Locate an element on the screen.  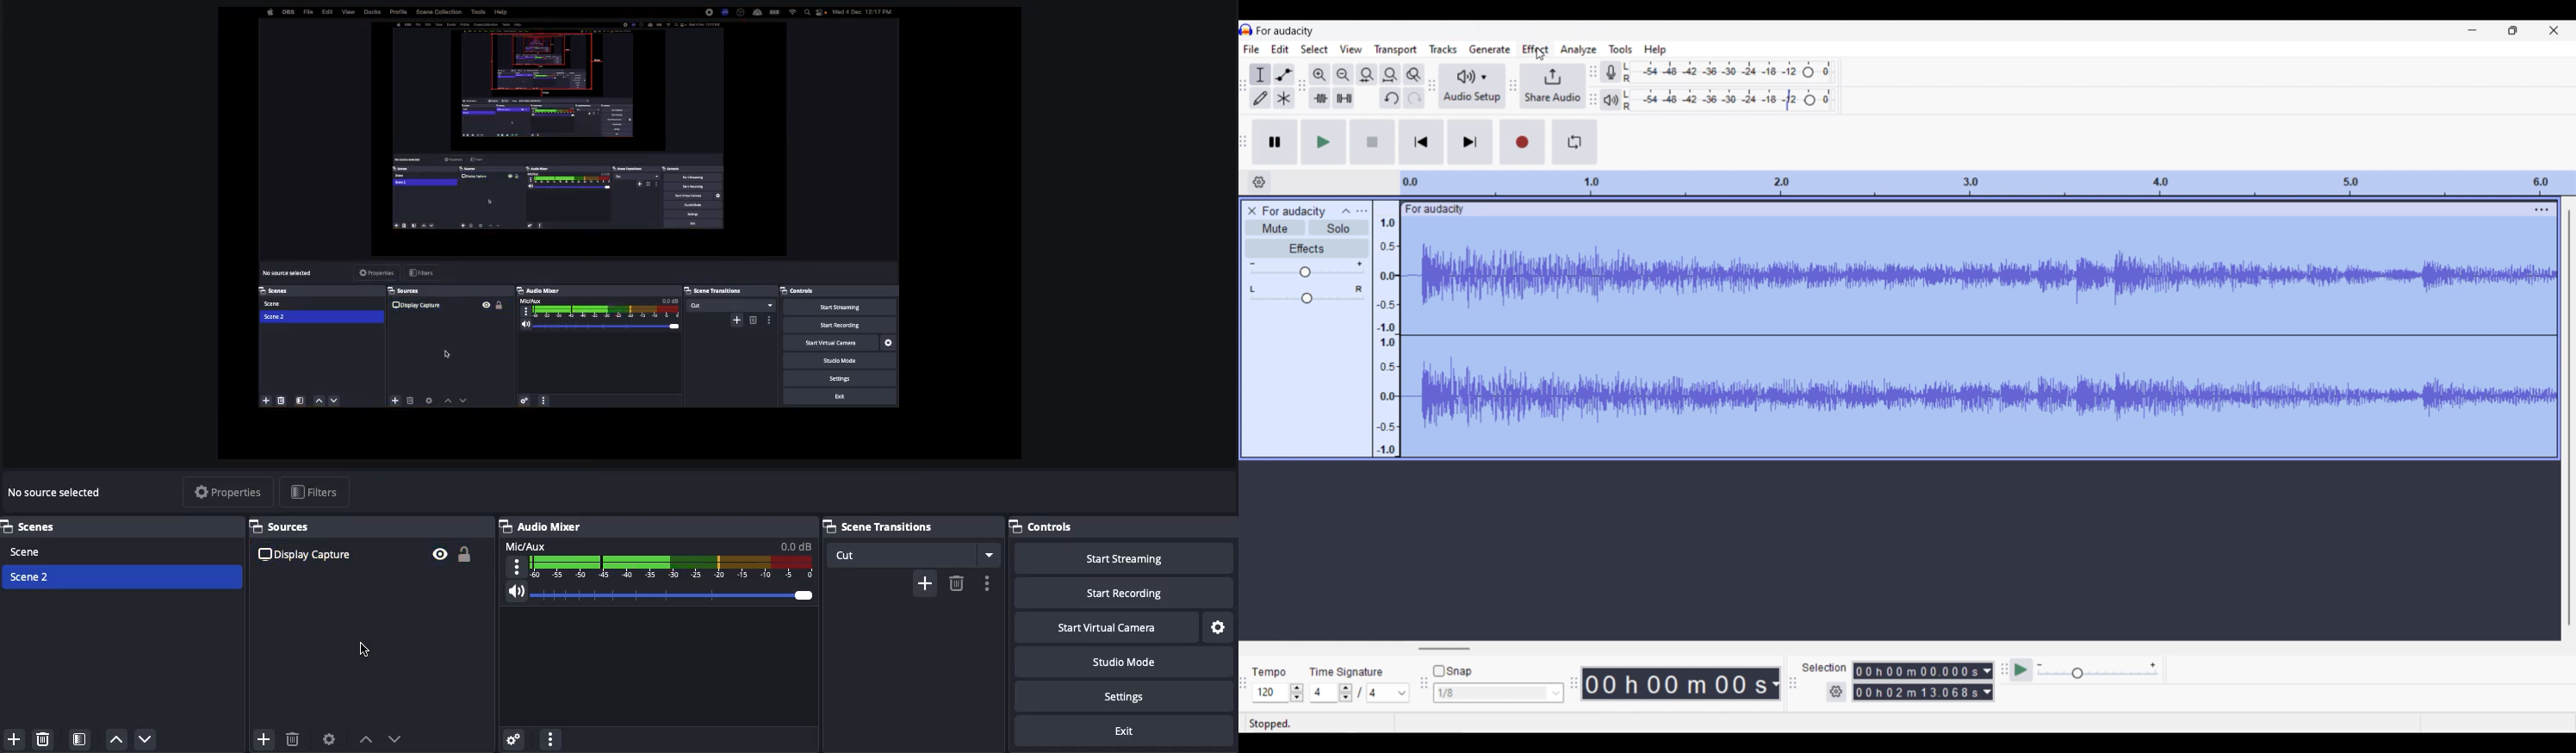
File is located at coordinates (1252, 49).